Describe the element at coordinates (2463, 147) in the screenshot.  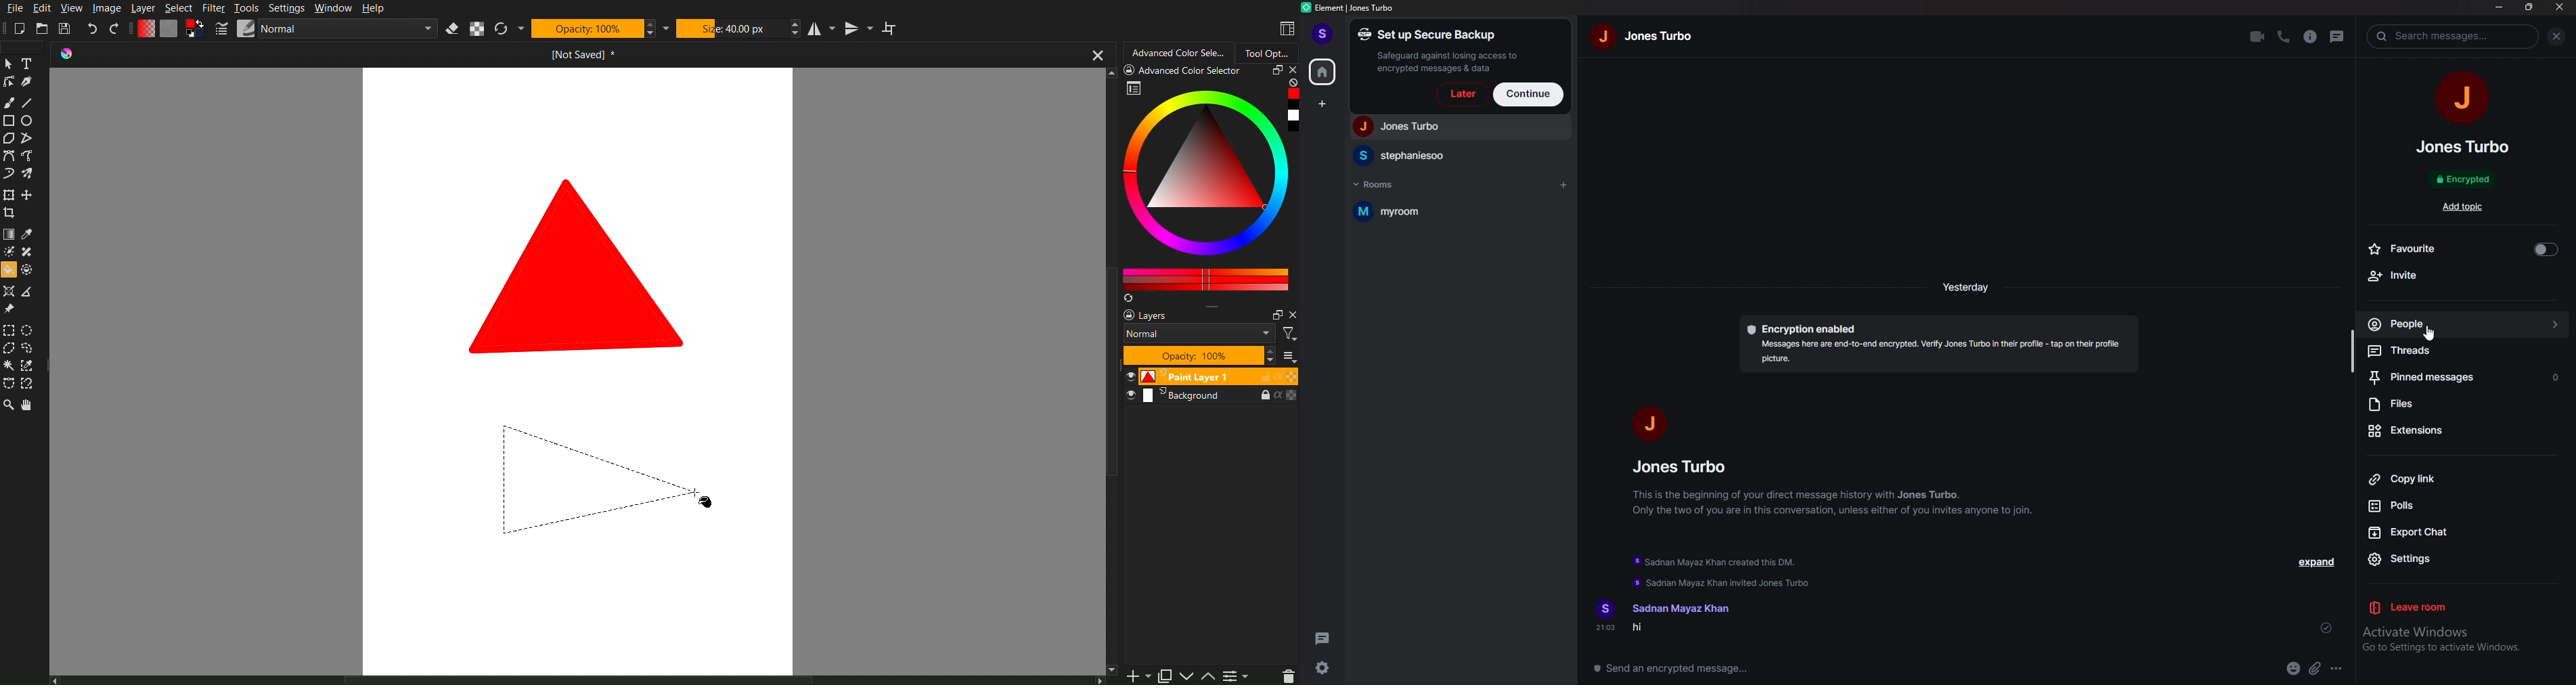
I see `people name` at that location.